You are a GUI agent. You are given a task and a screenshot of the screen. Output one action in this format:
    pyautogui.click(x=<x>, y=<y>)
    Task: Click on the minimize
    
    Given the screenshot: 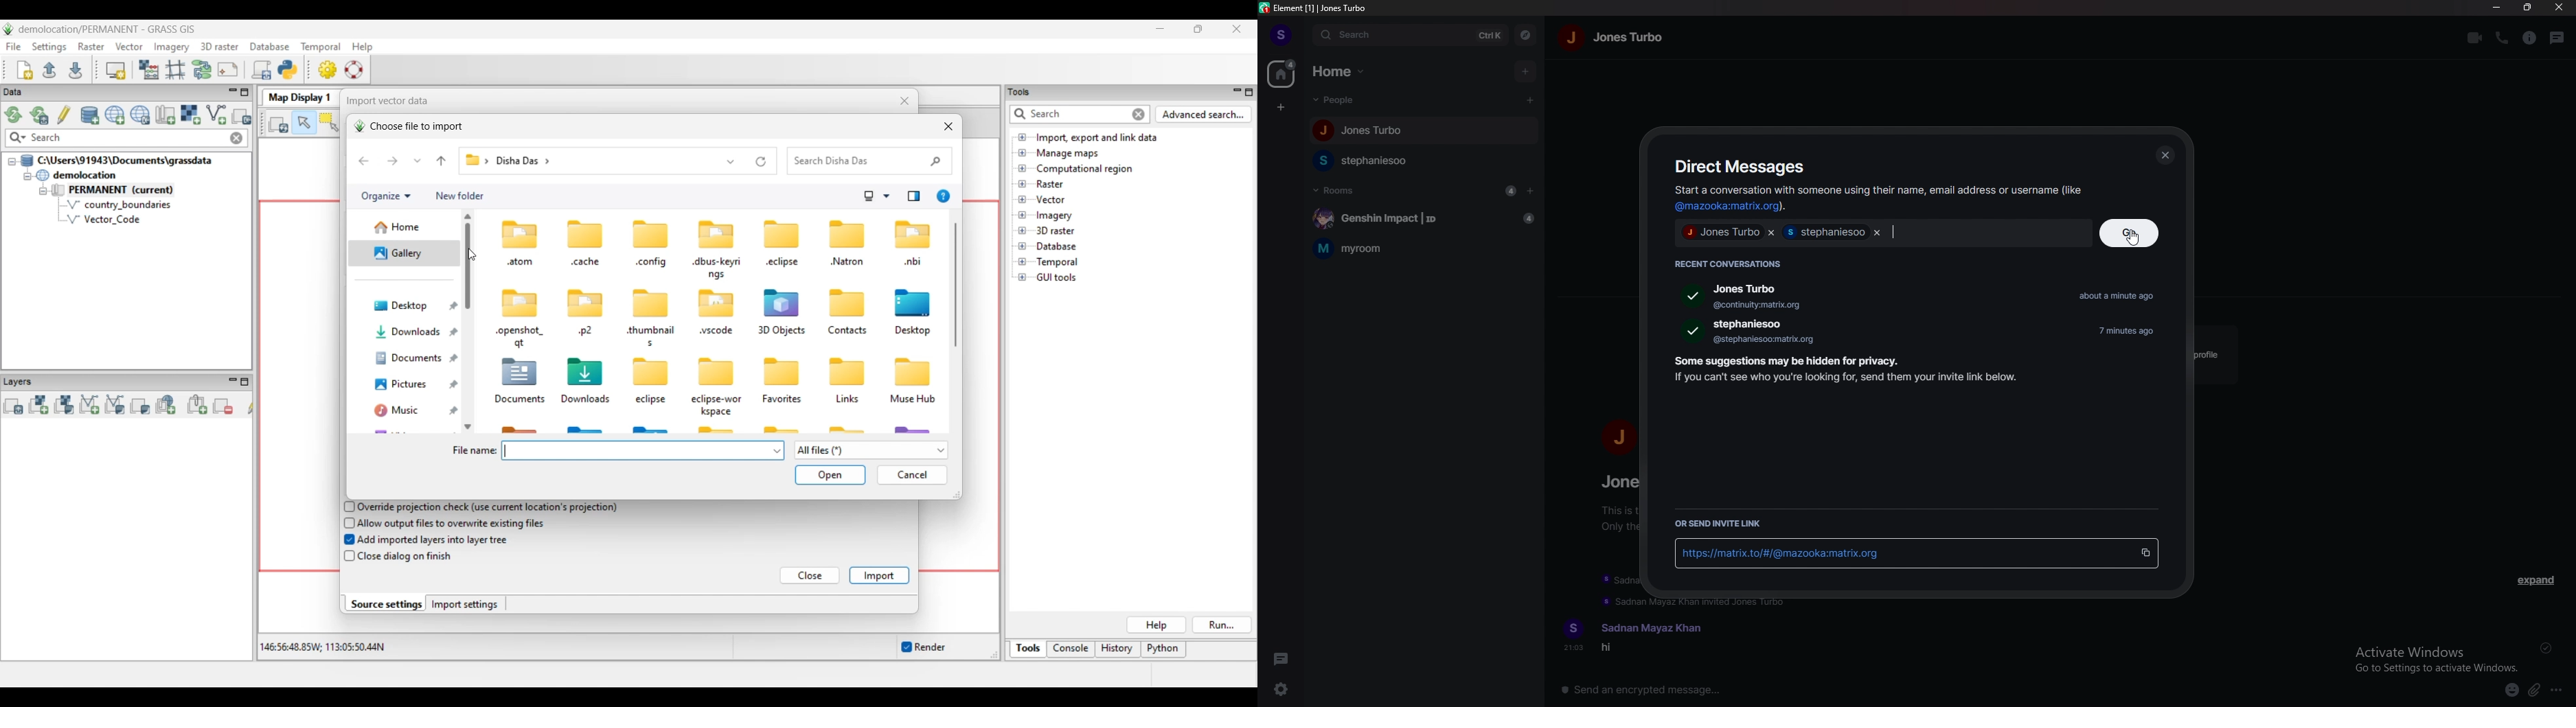 What is the action you would take?
    pyautogui.click(x=2498, y=7)
    